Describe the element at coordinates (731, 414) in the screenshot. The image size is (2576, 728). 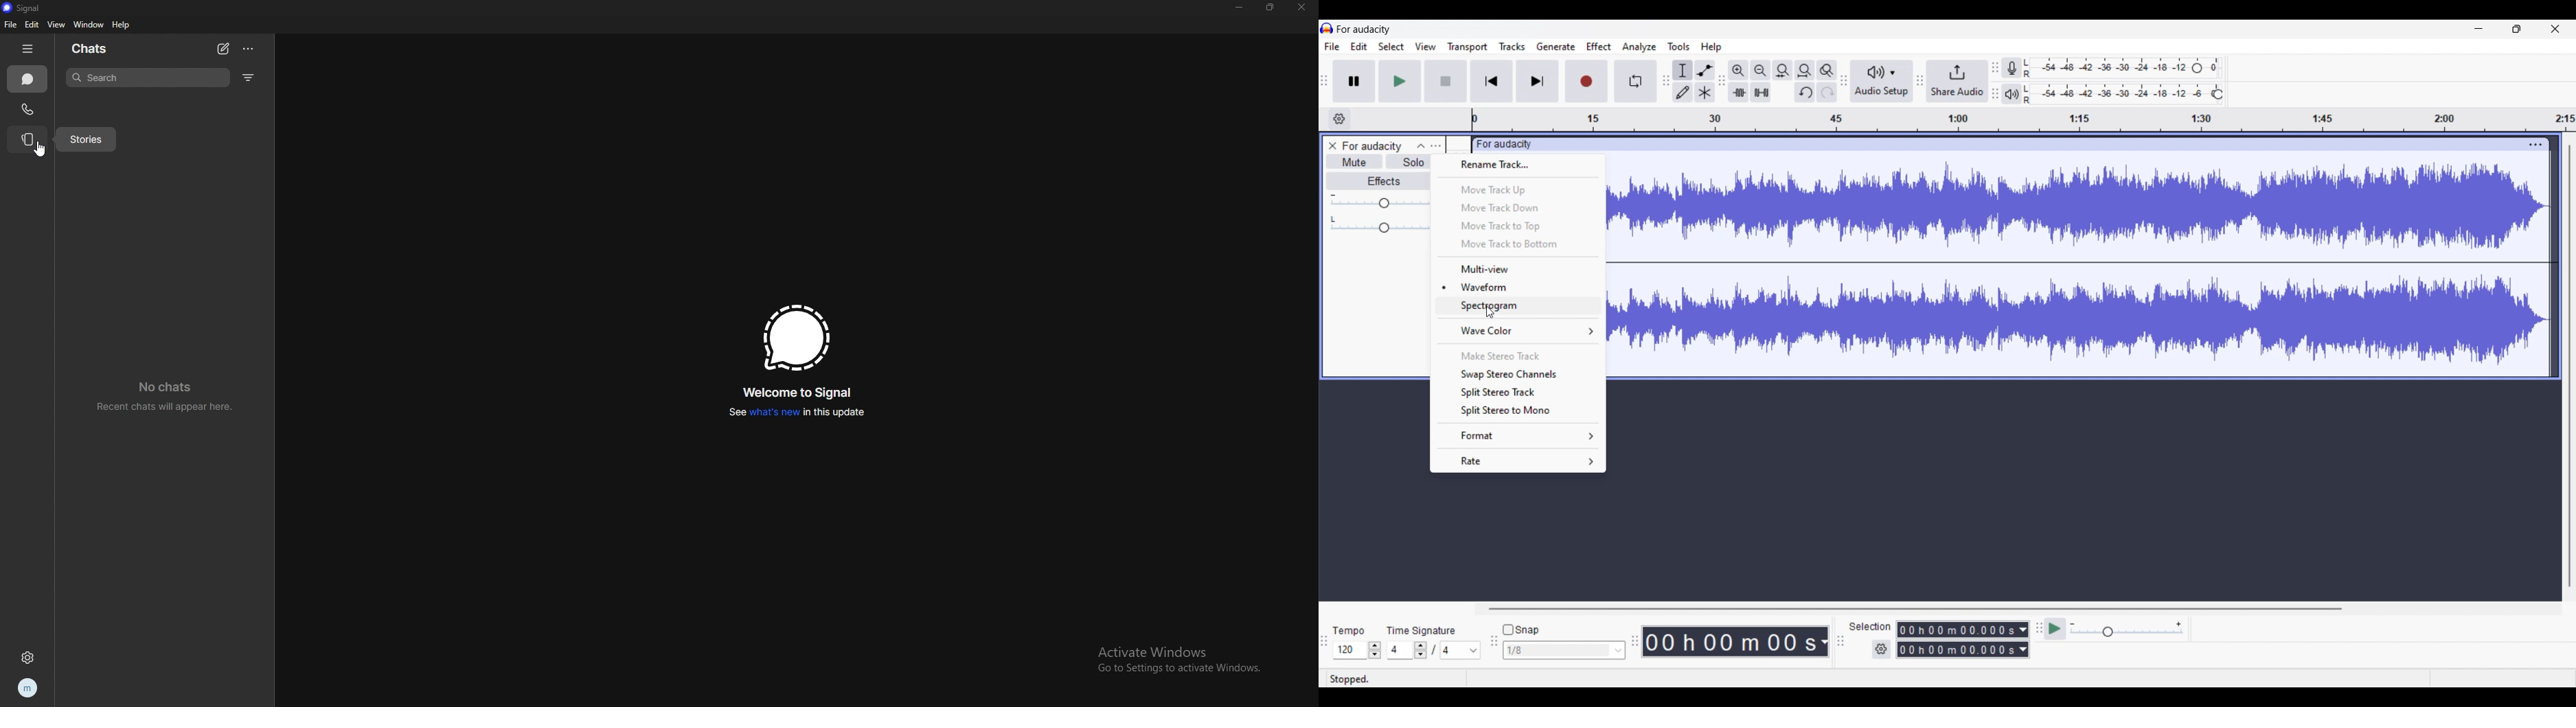
I see `See` at that location.